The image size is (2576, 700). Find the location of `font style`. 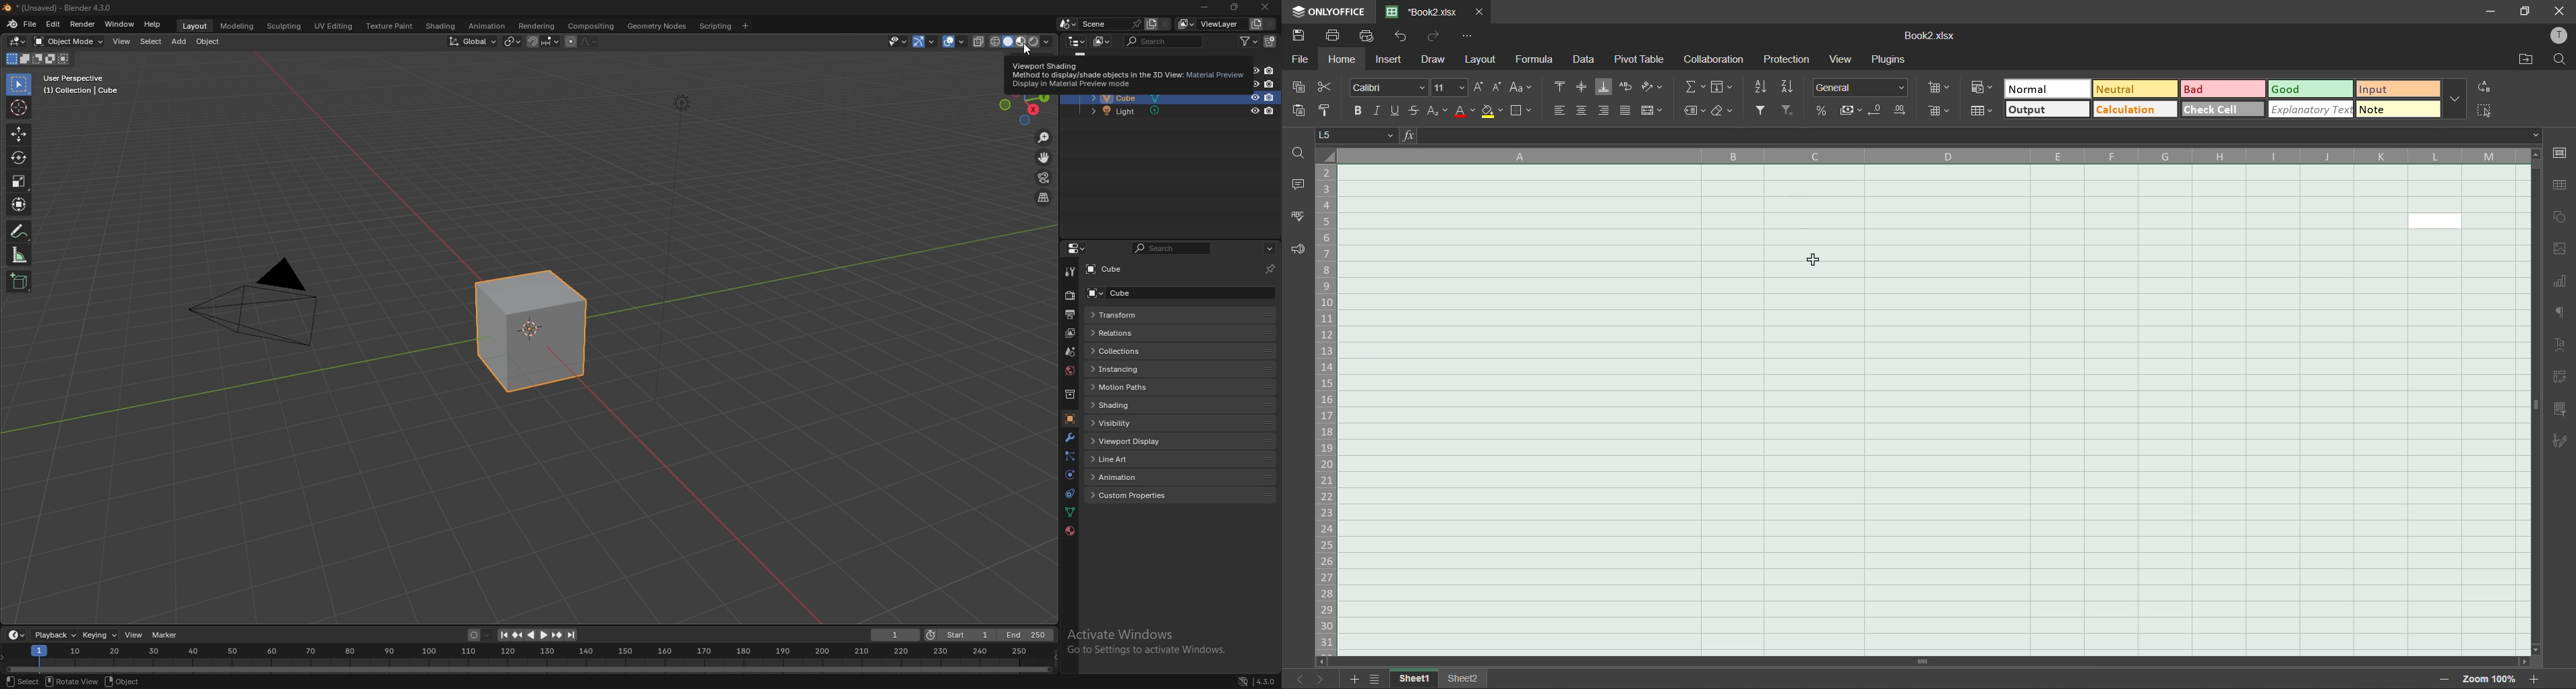

font style is located at coordinates (1383, 87).